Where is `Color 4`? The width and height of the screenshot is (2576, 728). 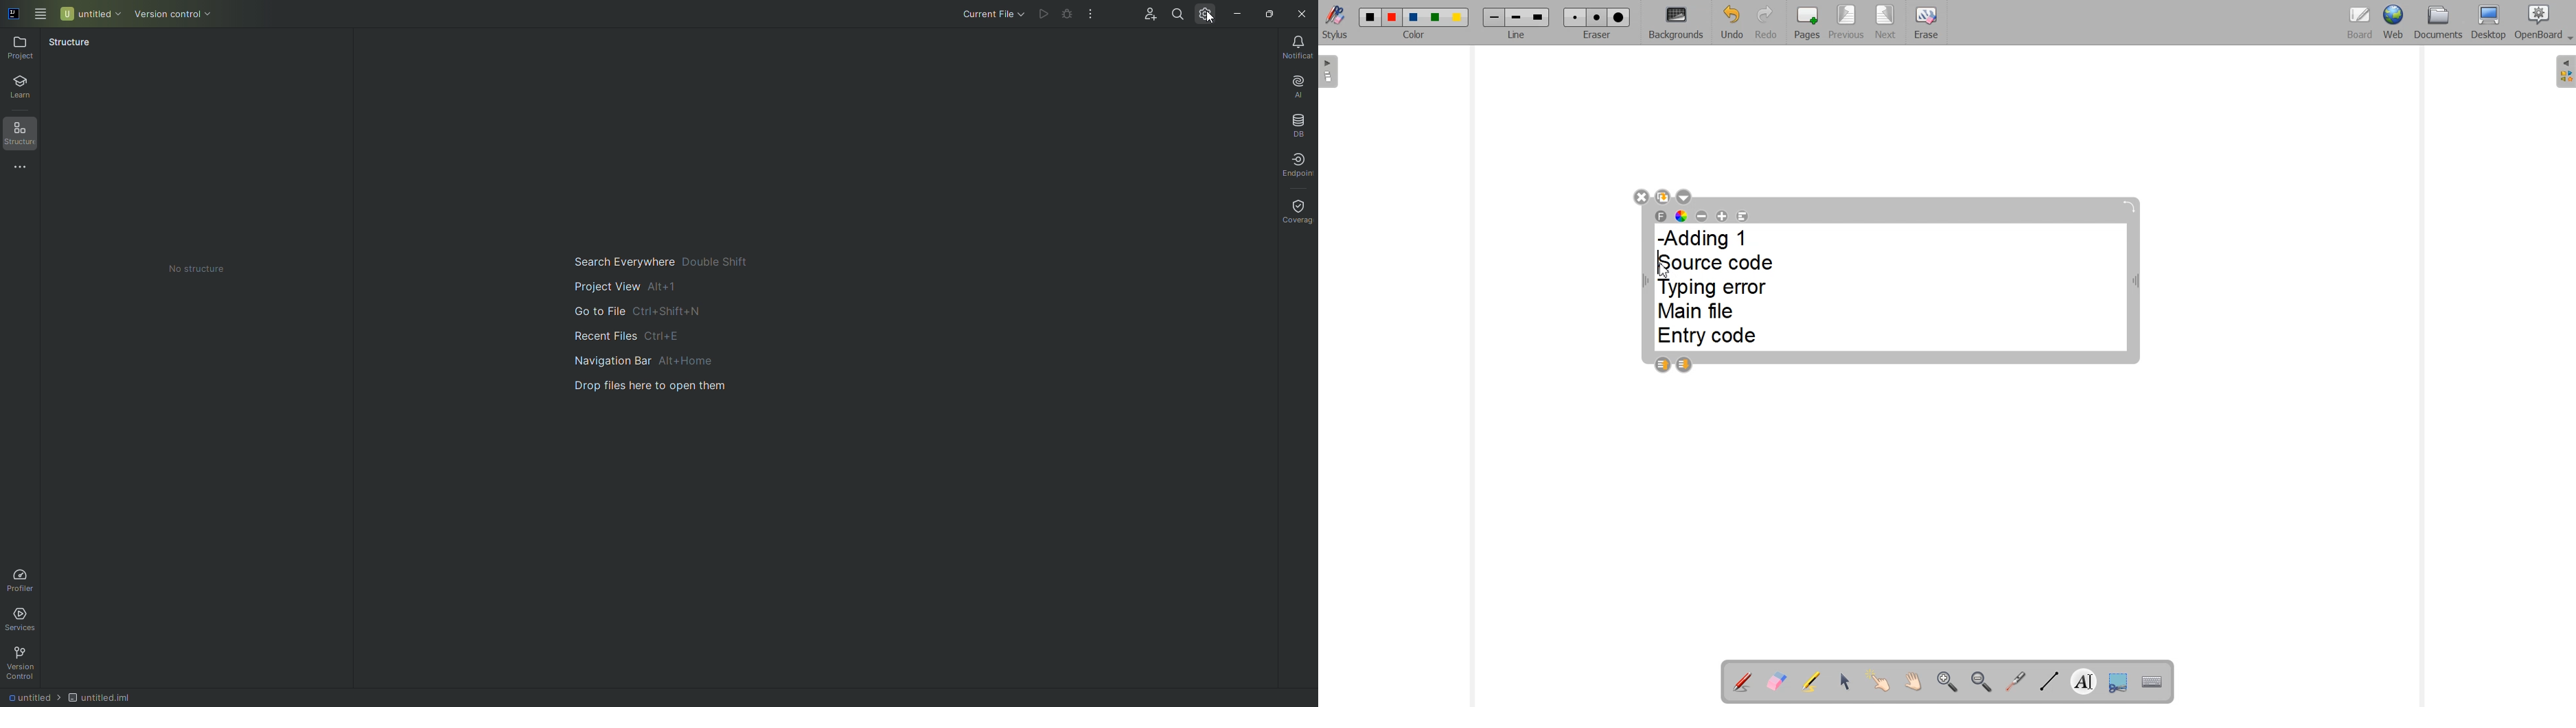
Color 4 is located at coordinates (1437, 17).